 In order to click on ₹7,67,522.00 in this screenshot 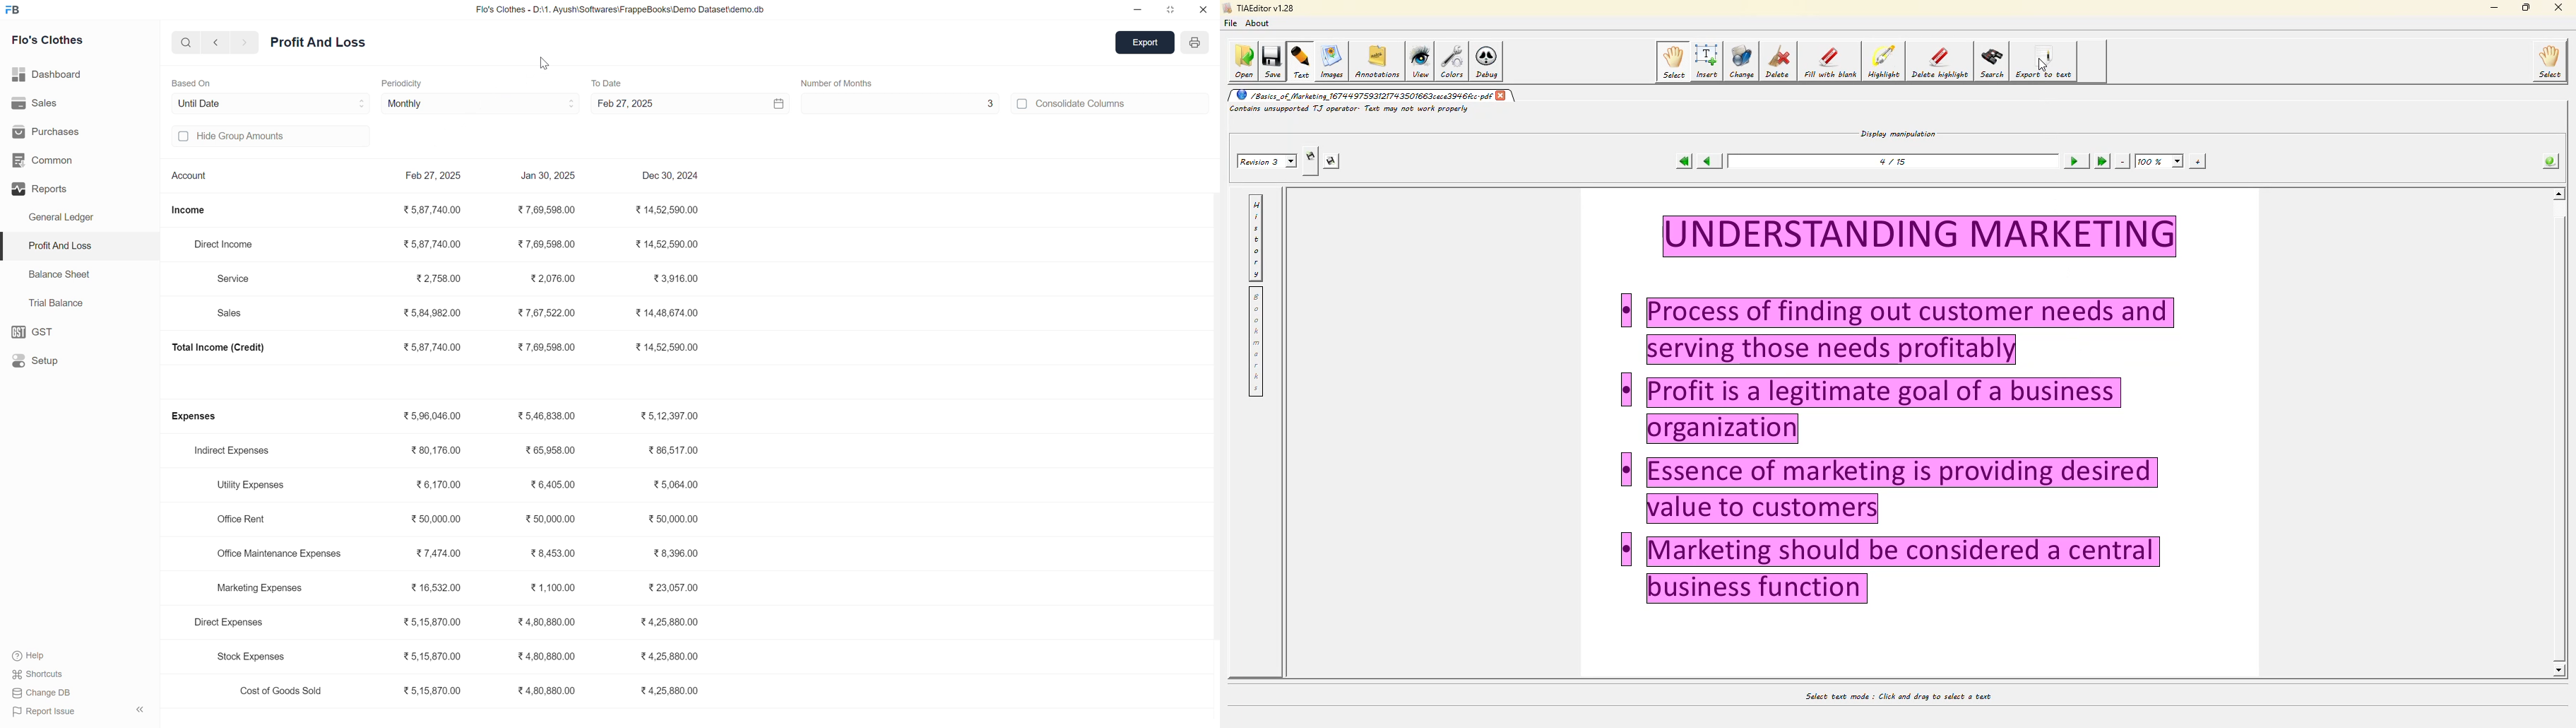, I will do `click(542, 314)`.